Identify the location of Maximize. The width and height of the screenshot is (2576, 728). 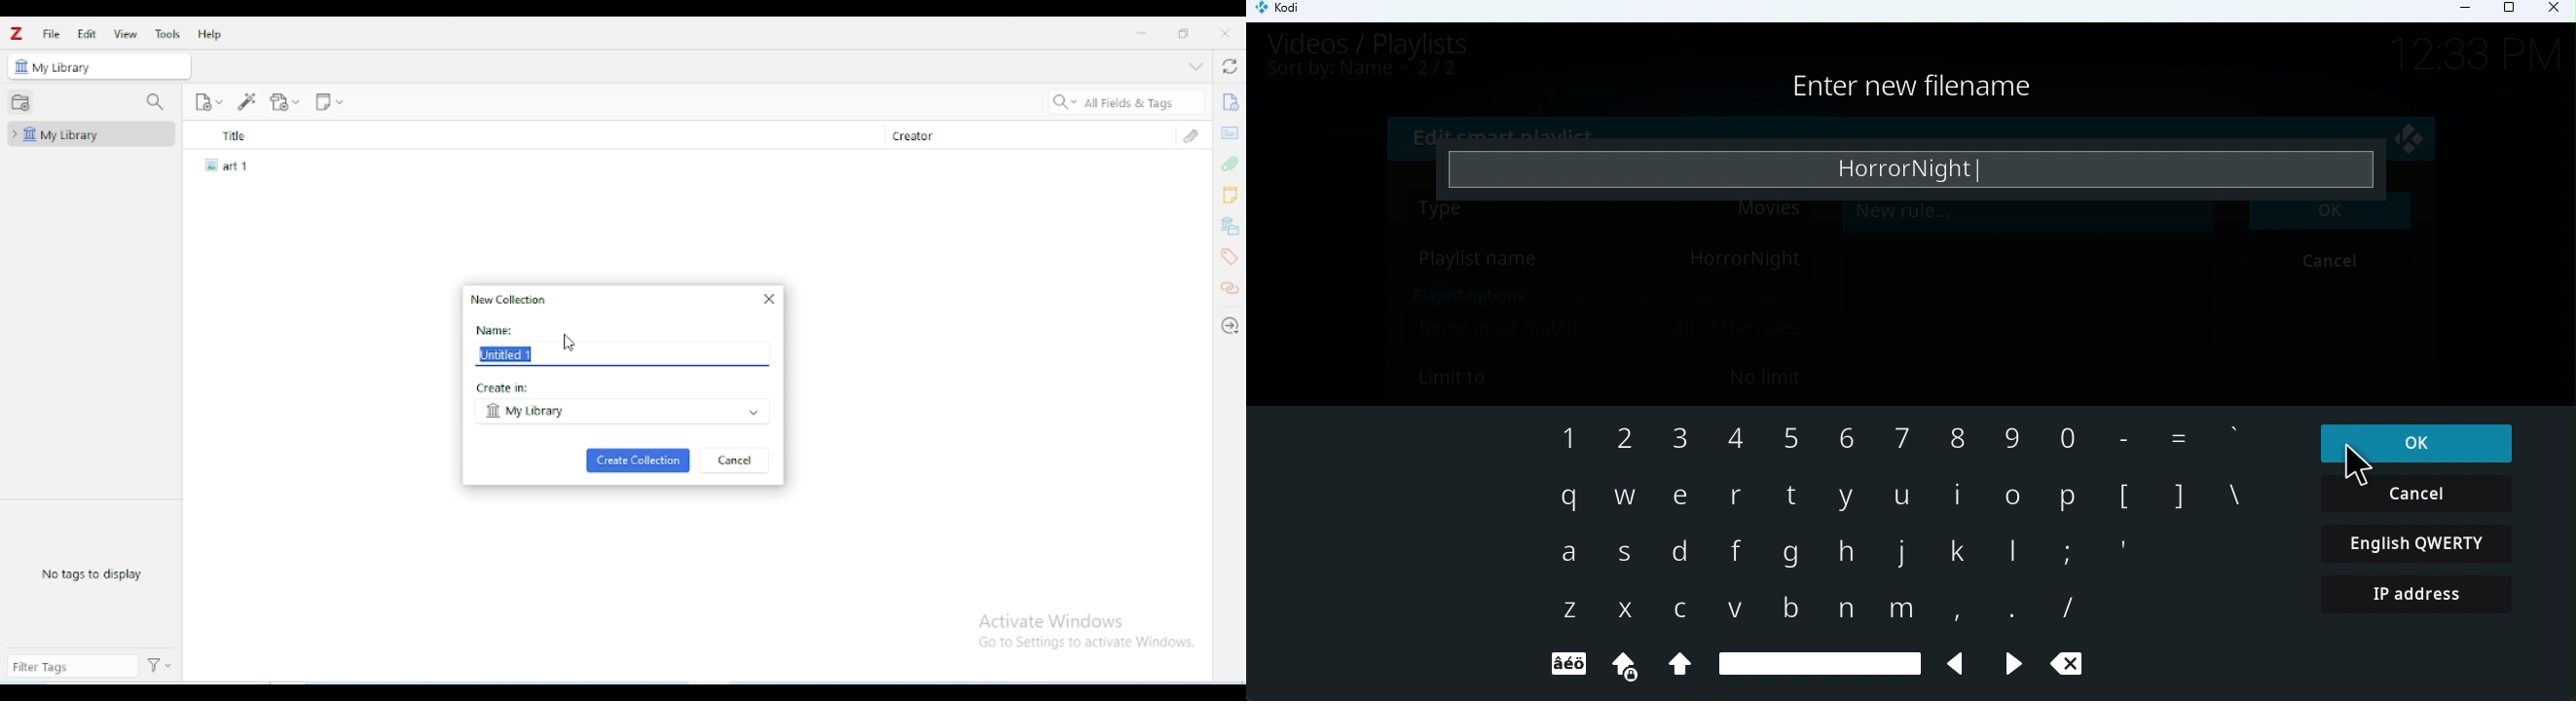
(2513, 9).